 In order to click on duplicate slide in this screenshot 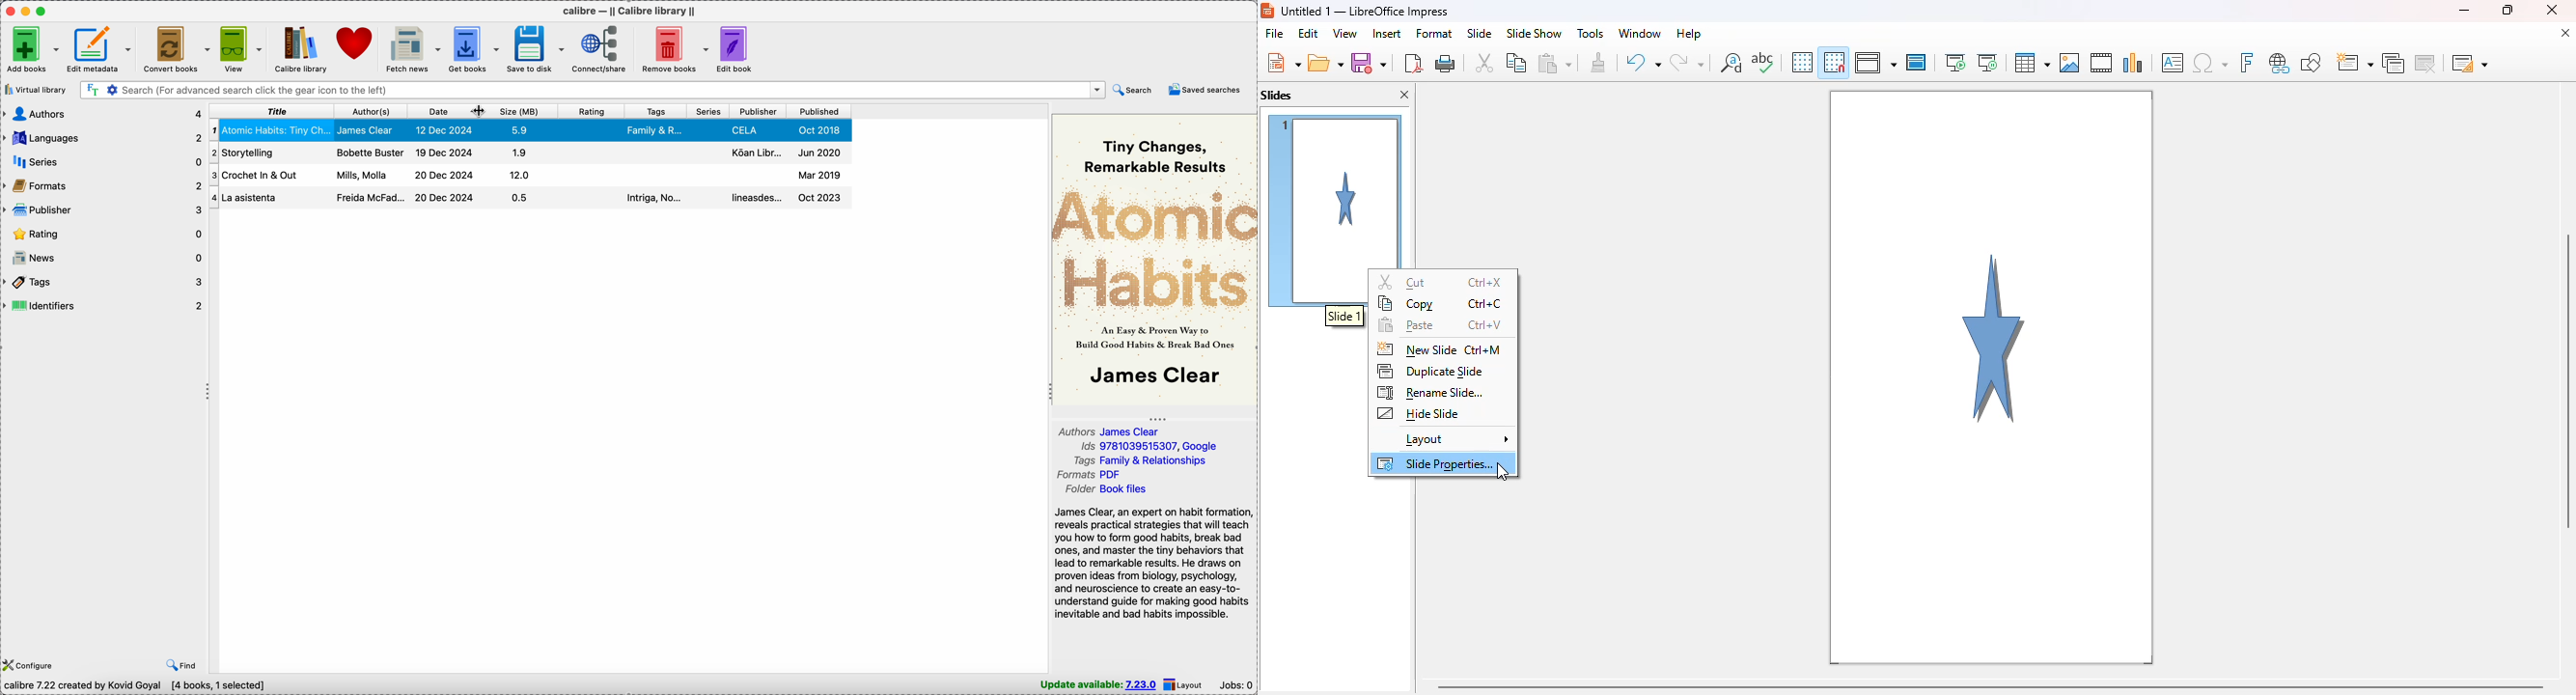, I will do `click(1428, 371)`.